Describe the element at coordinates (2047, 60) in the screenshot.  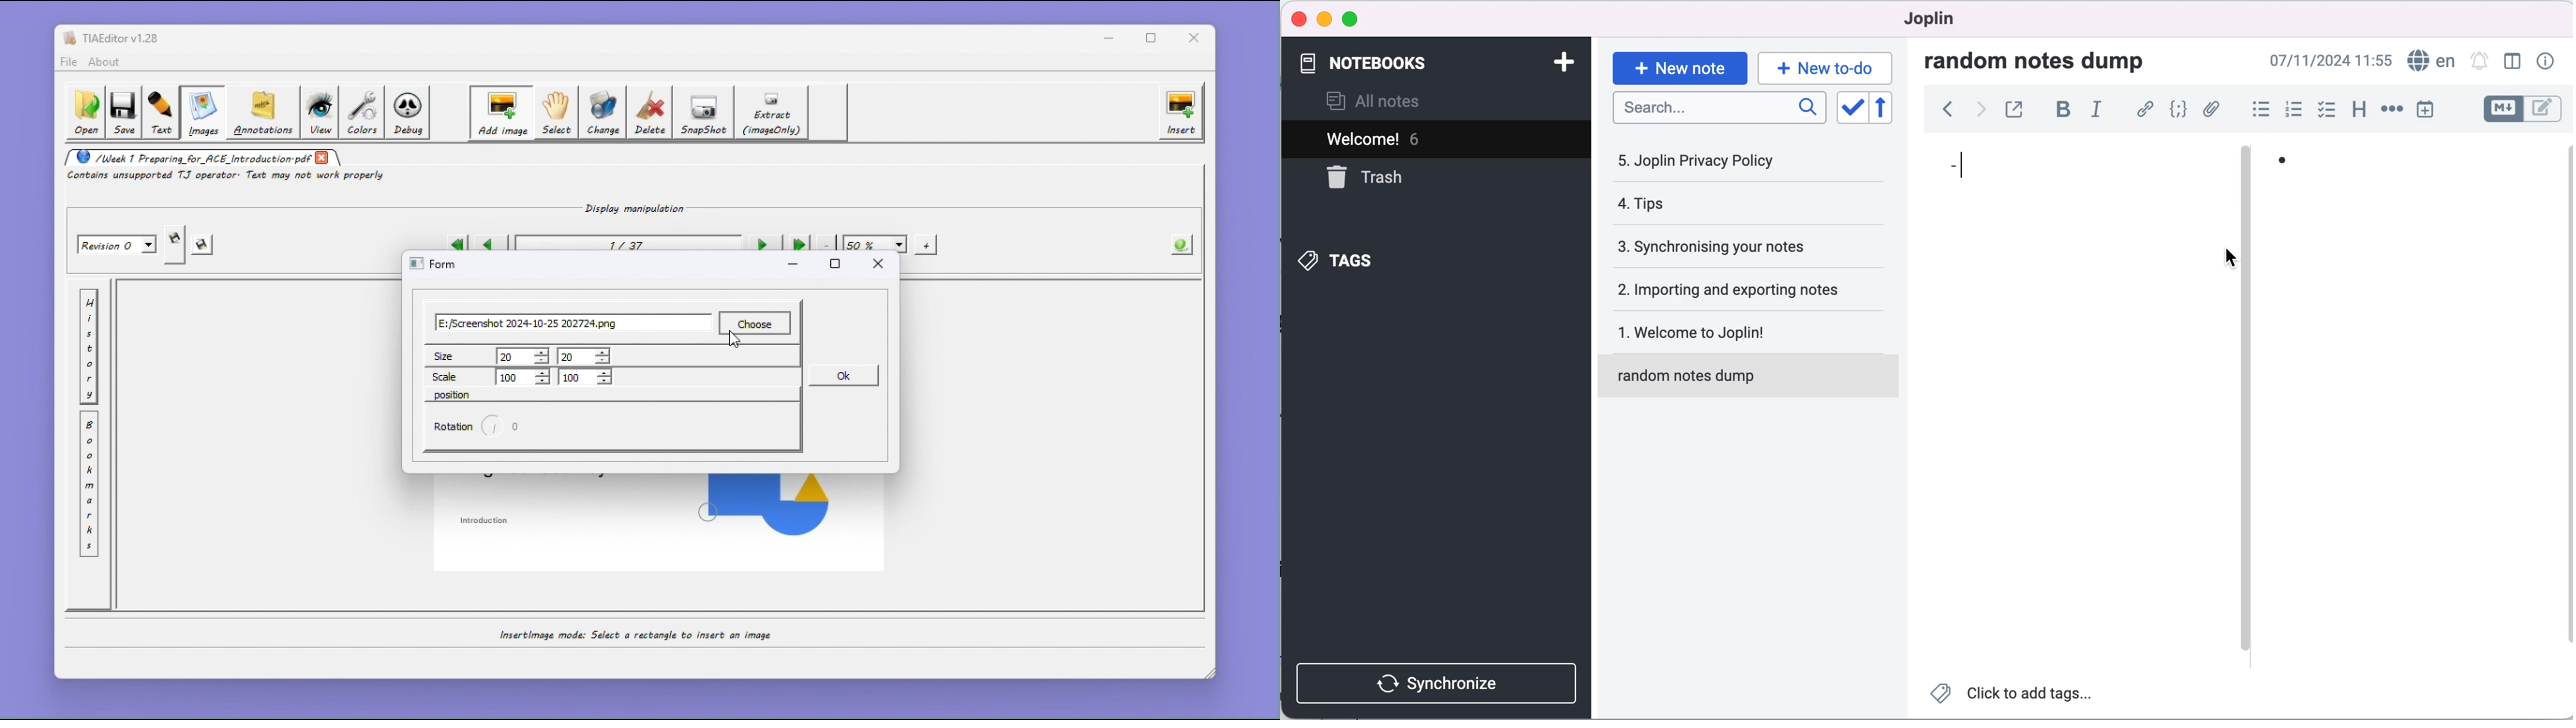
I see `random notes dump` at that location.